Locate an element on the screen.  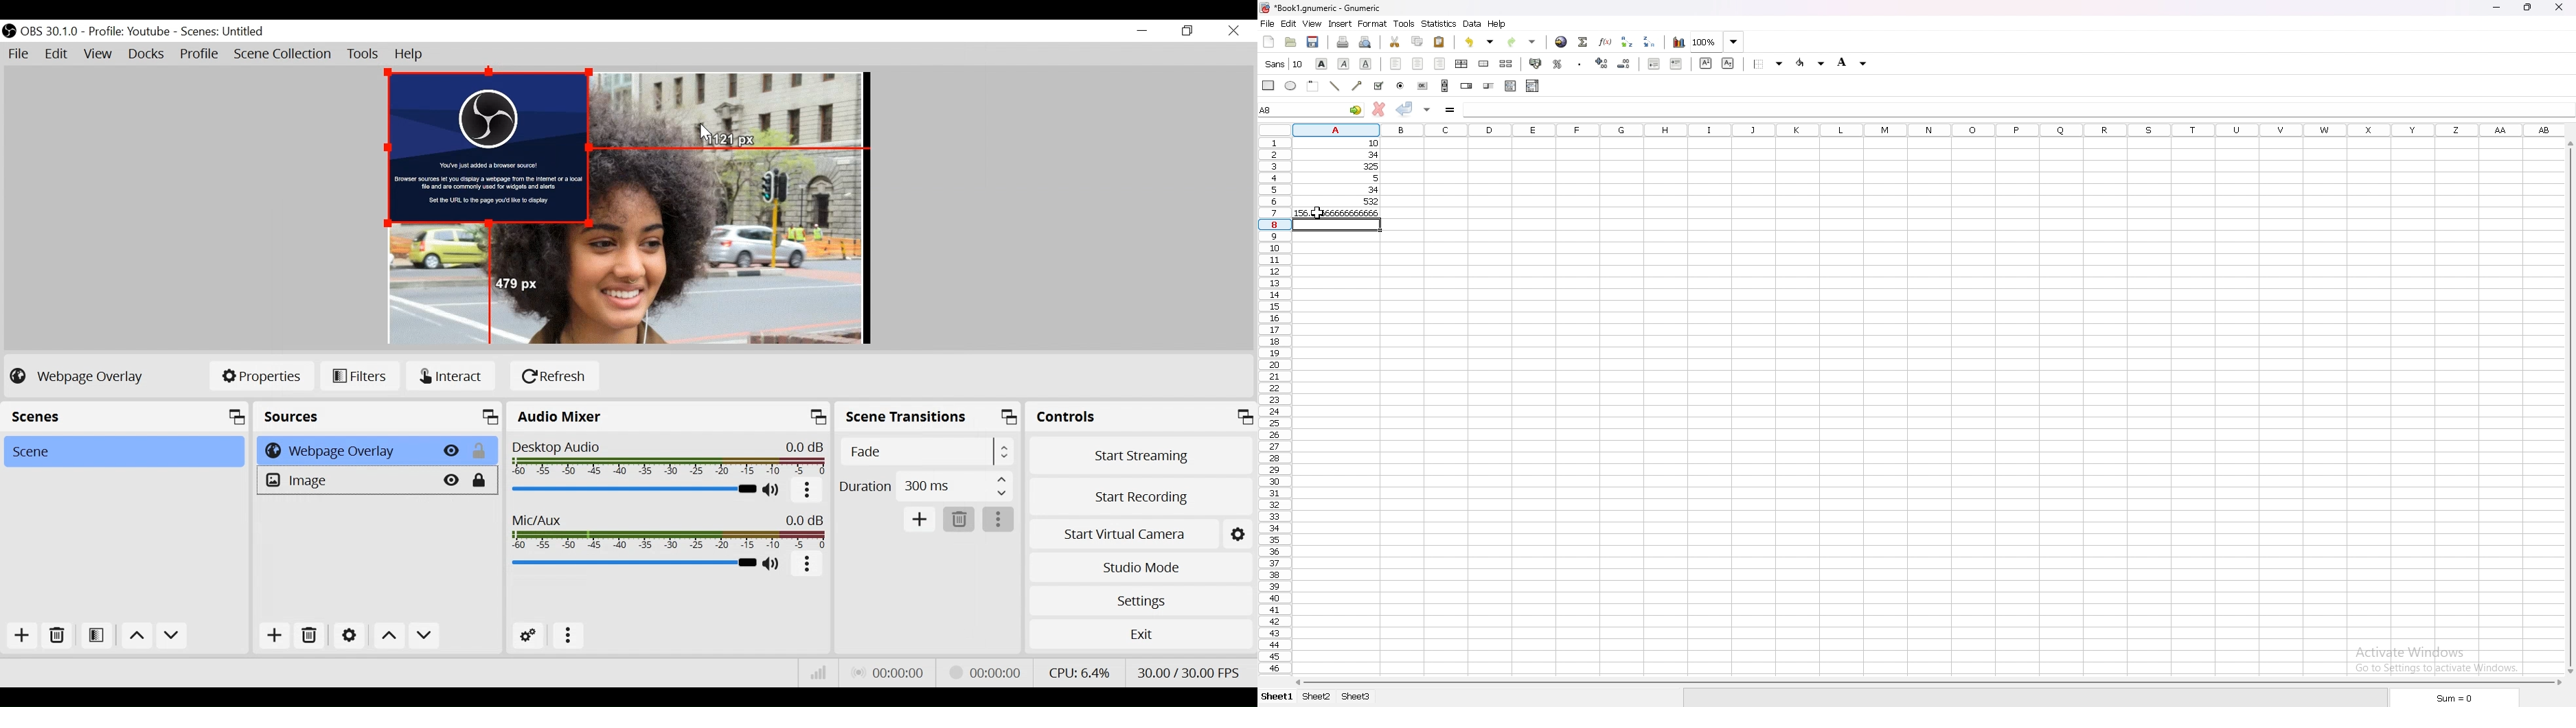
cursor is located at coordinates (1318, 211).